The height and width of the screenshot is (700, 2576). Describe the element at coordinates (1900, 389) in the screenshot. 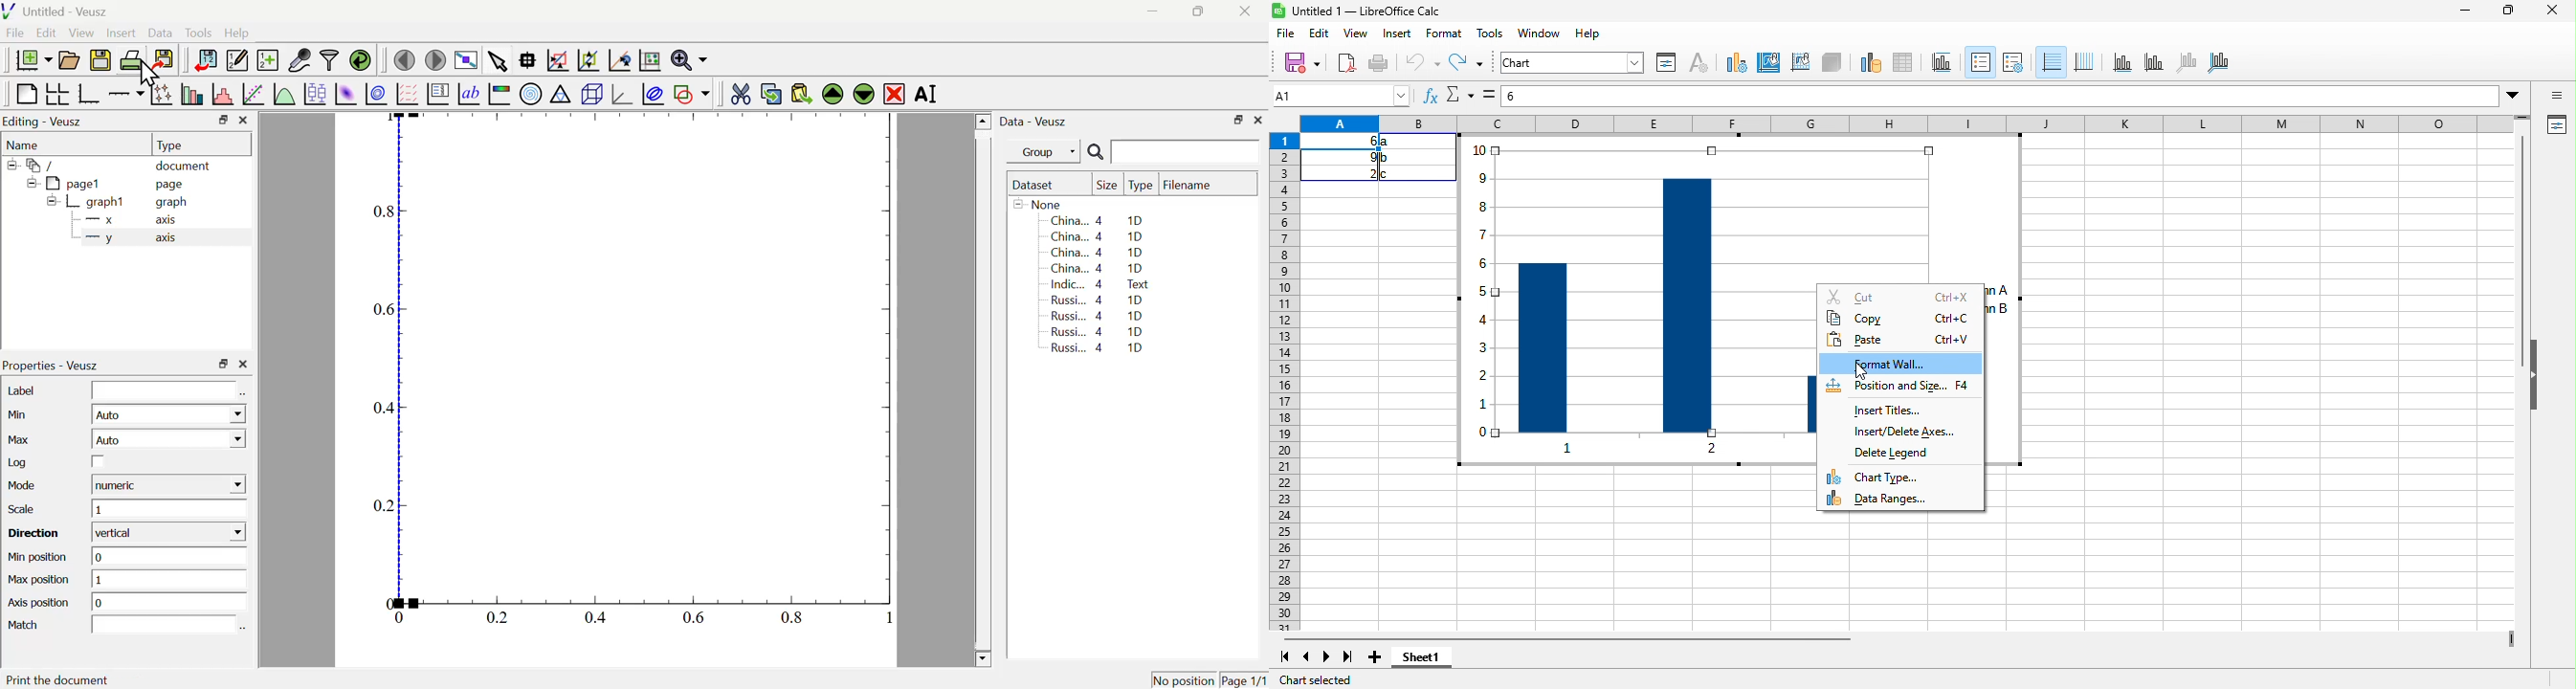

I see `position and size` at that location.